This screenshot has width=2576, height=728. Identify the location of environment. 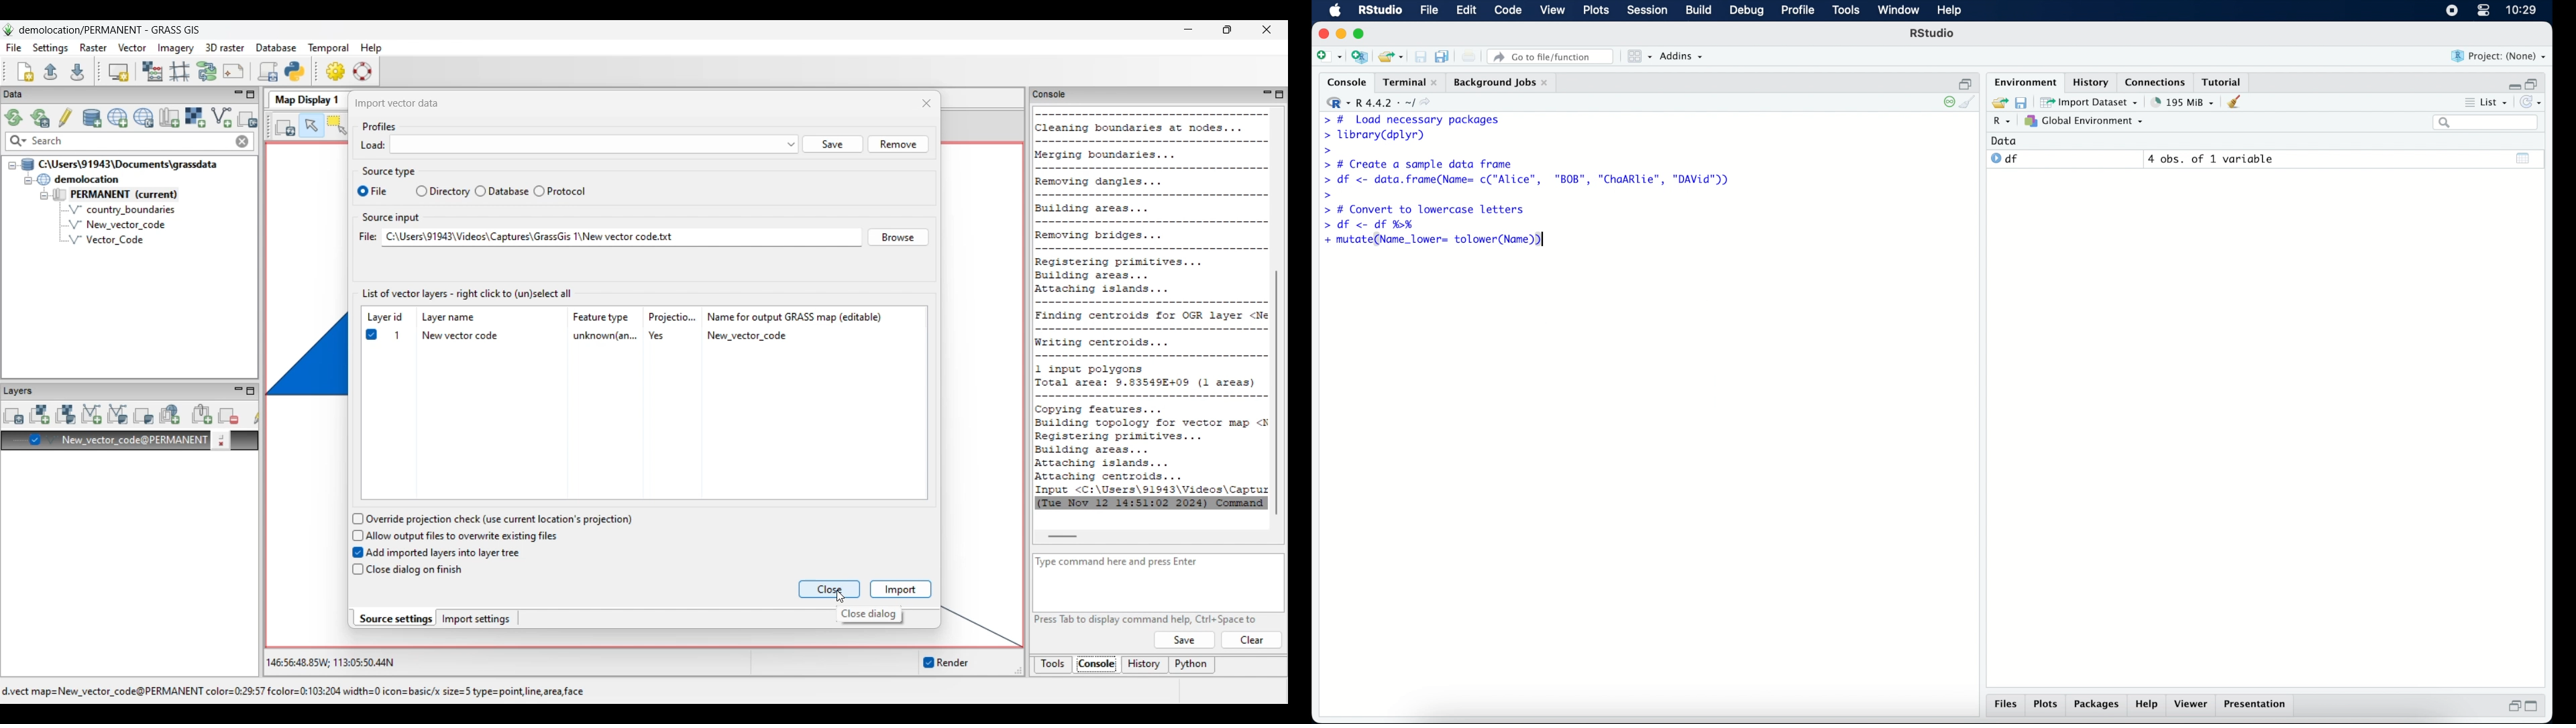
(2023, 81).